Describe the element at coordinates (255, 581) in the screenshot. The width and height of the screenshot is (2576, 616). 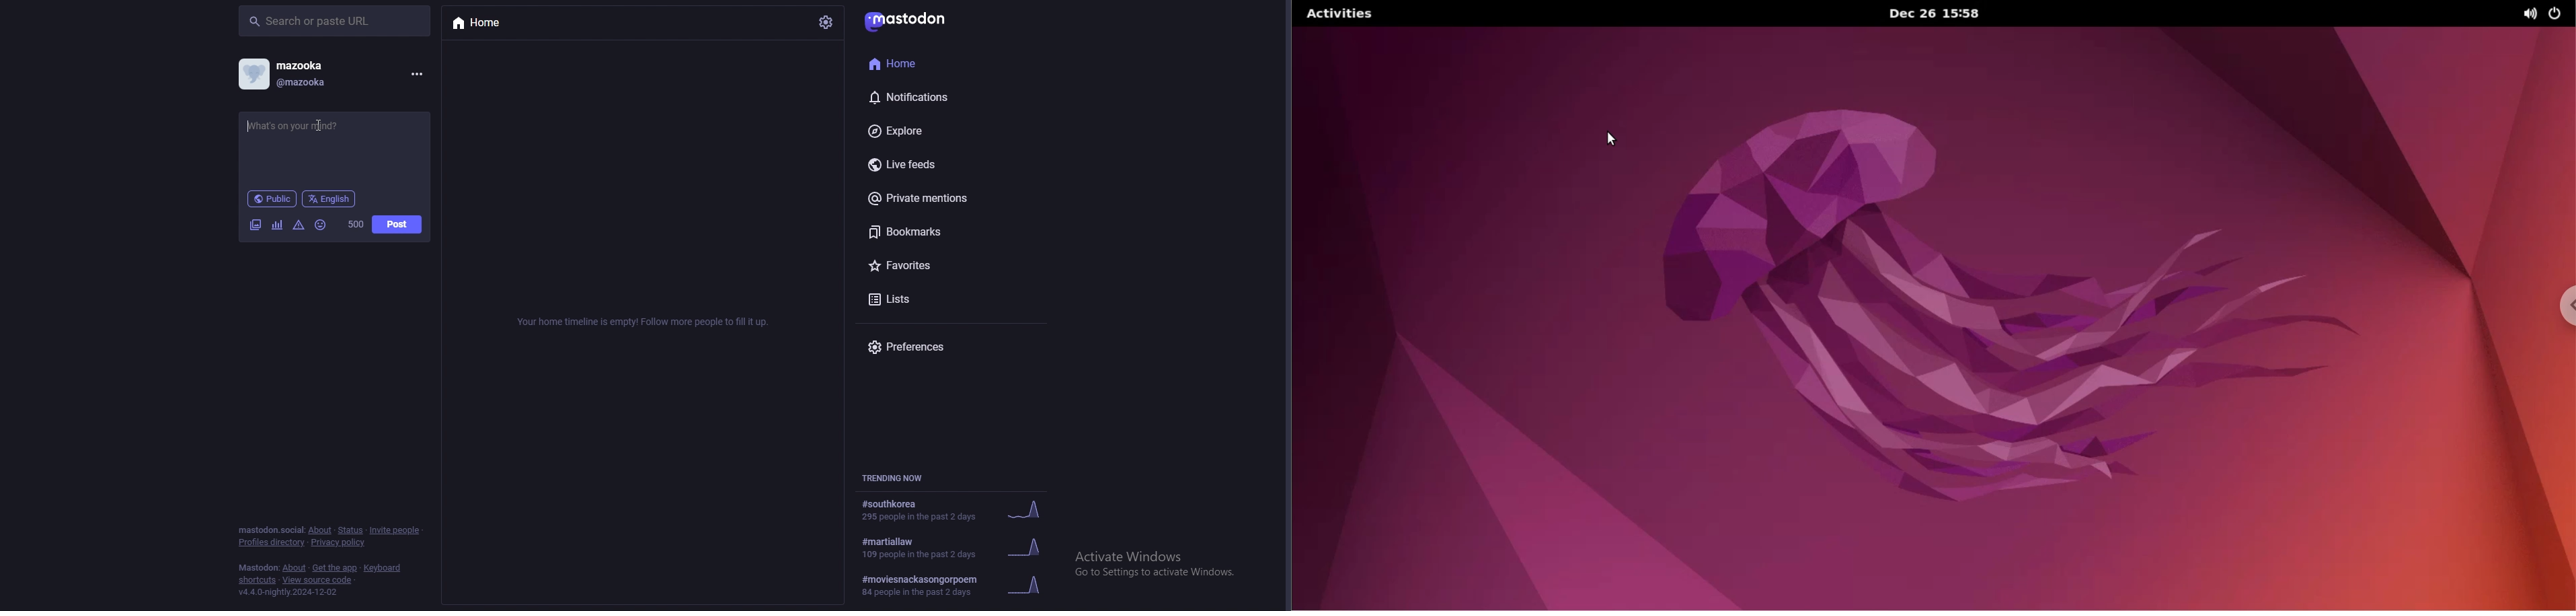
I see `shortcuts` at that location.